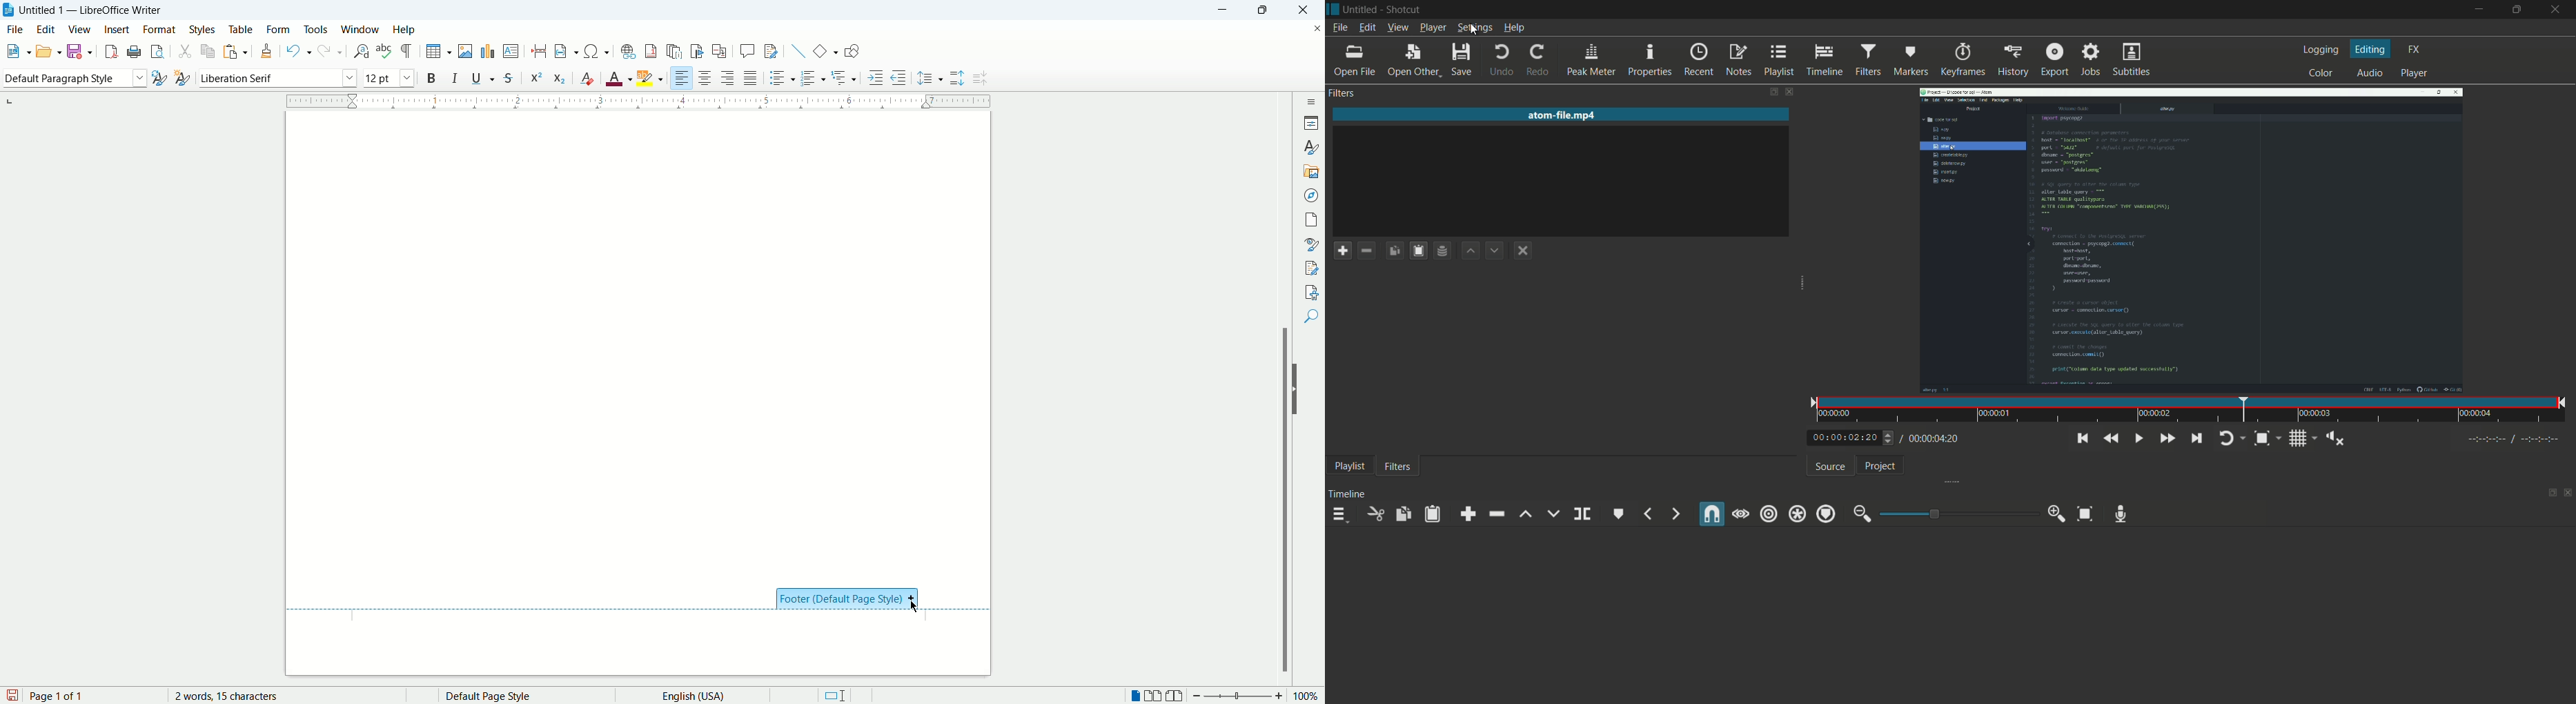 This screenshot has height=728, width=2576. What do you see at coordinates (468, 51) in the screenshot?
I see `insert image` at bounding box center [468, 51].